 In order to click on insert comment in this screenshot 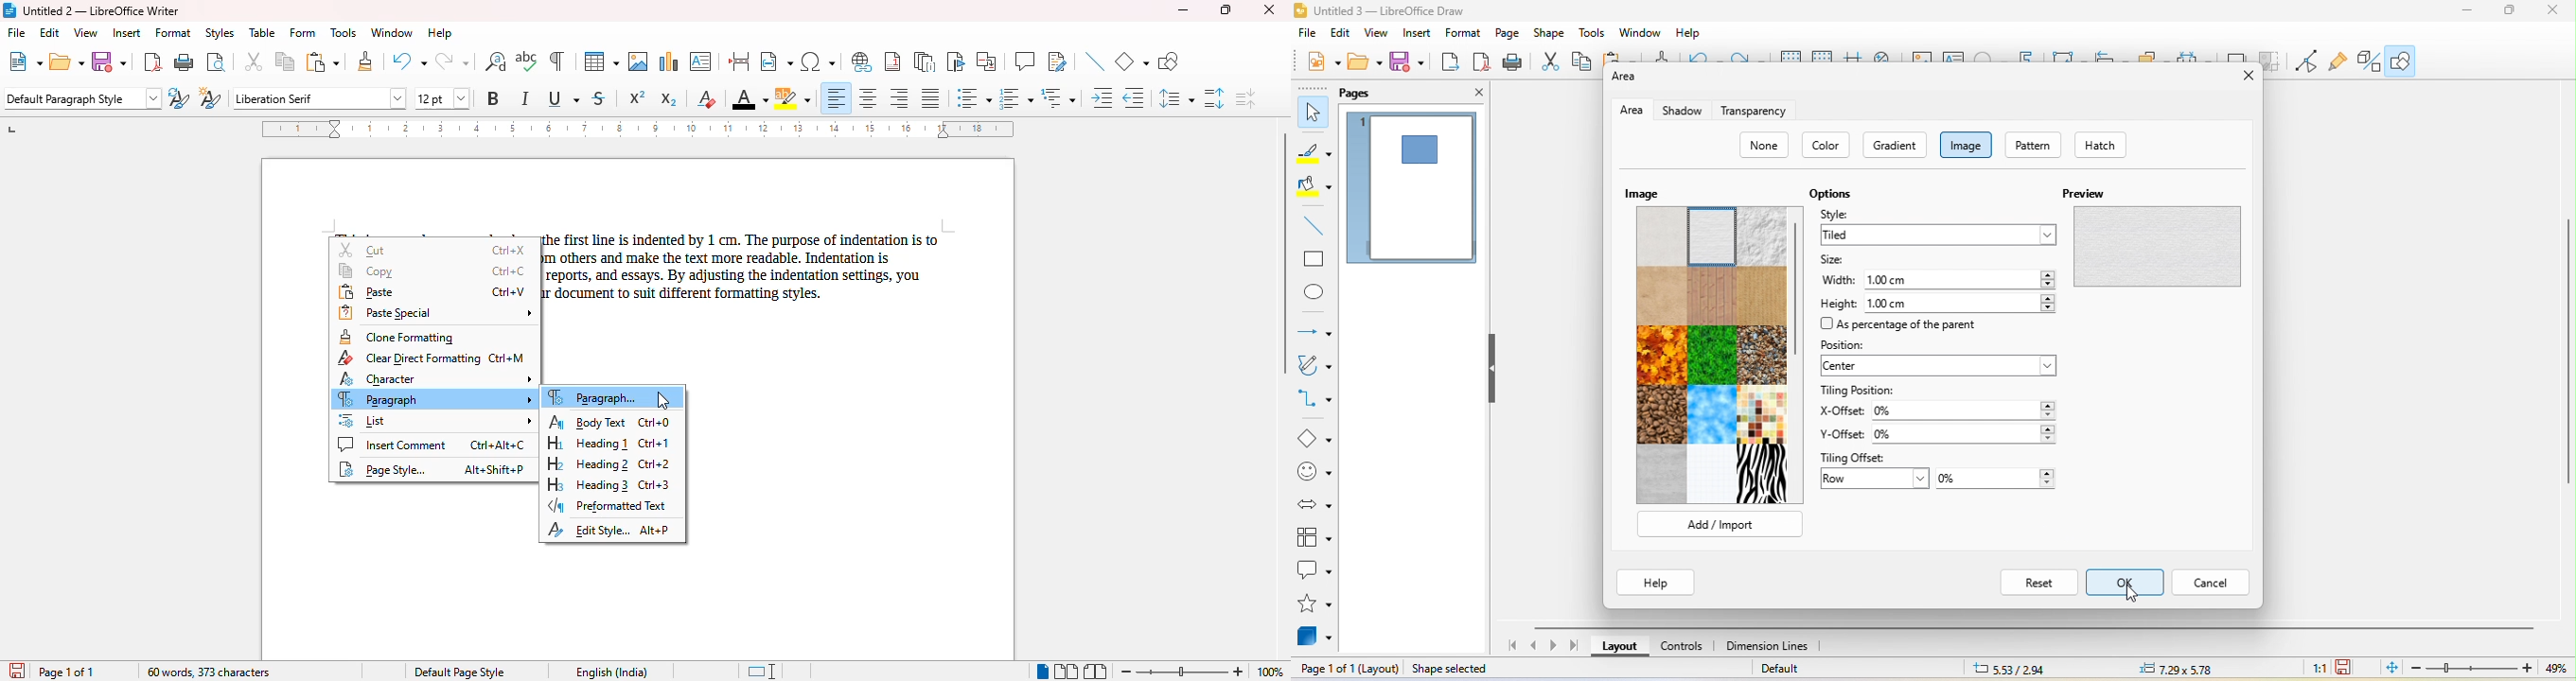, I will do `click(431, 445)`.